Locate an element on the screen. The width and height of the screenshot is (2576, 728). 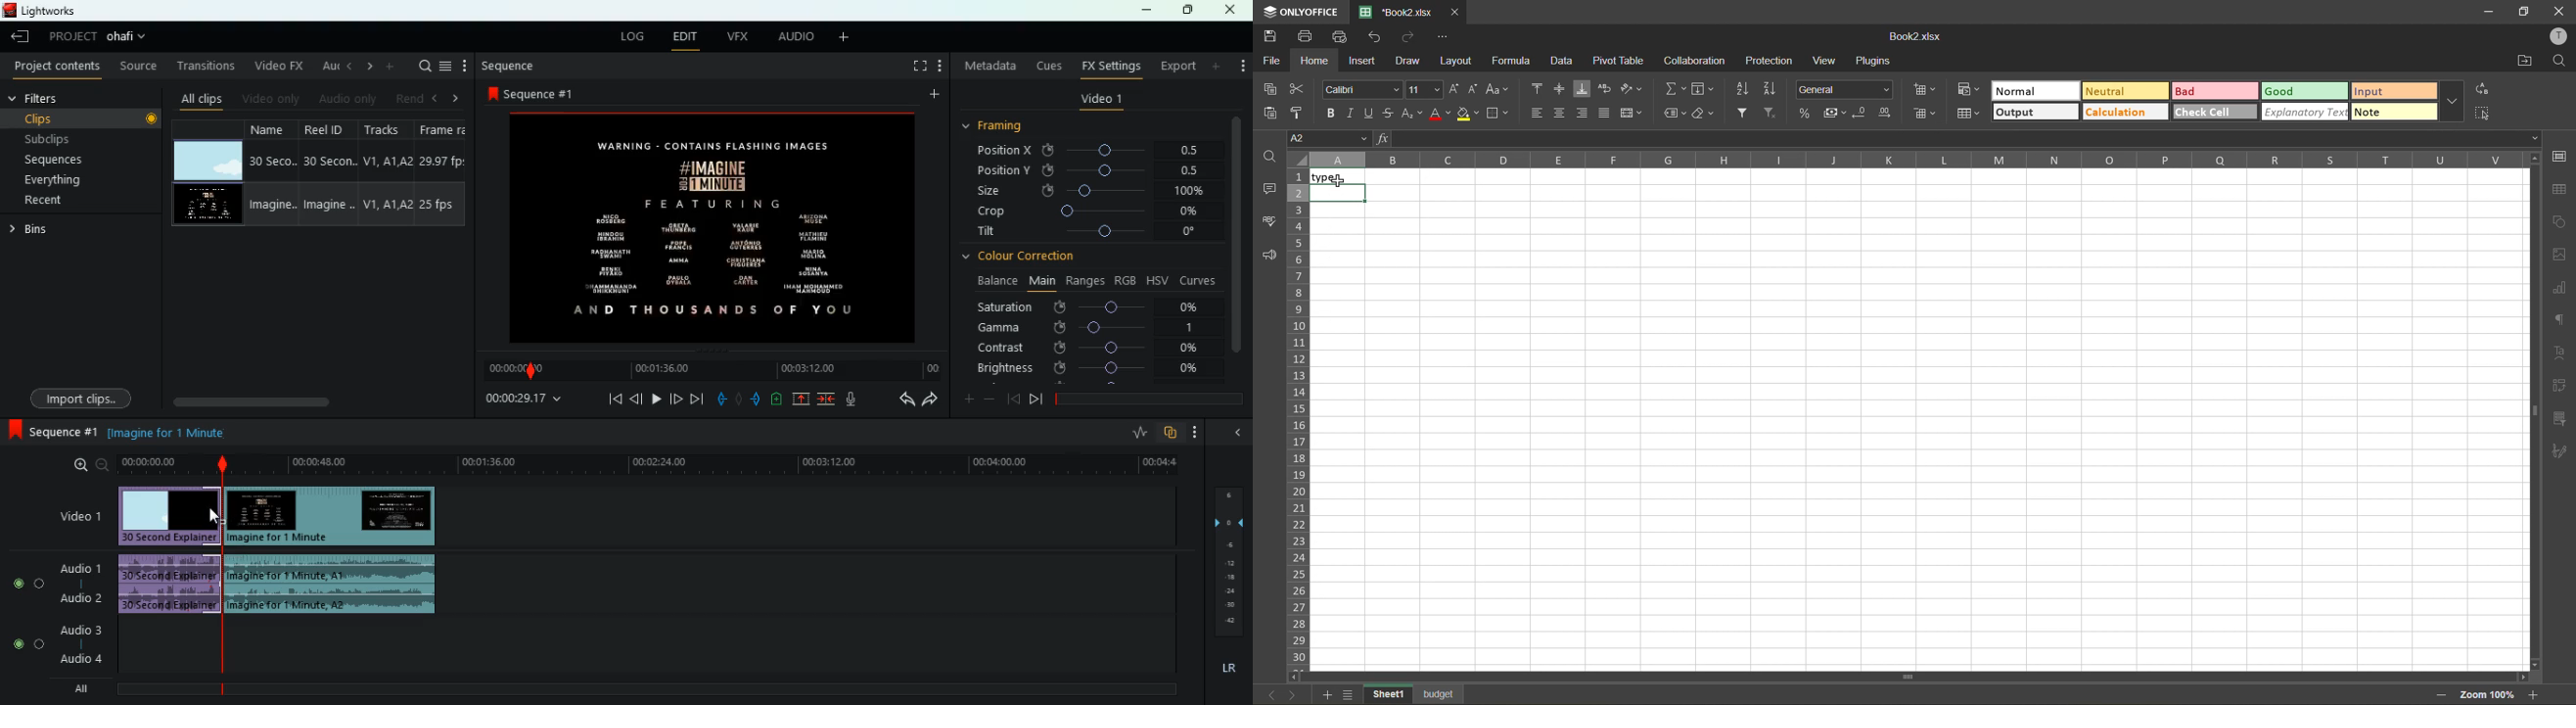
audio 3 is located at coordinates (77, 632).